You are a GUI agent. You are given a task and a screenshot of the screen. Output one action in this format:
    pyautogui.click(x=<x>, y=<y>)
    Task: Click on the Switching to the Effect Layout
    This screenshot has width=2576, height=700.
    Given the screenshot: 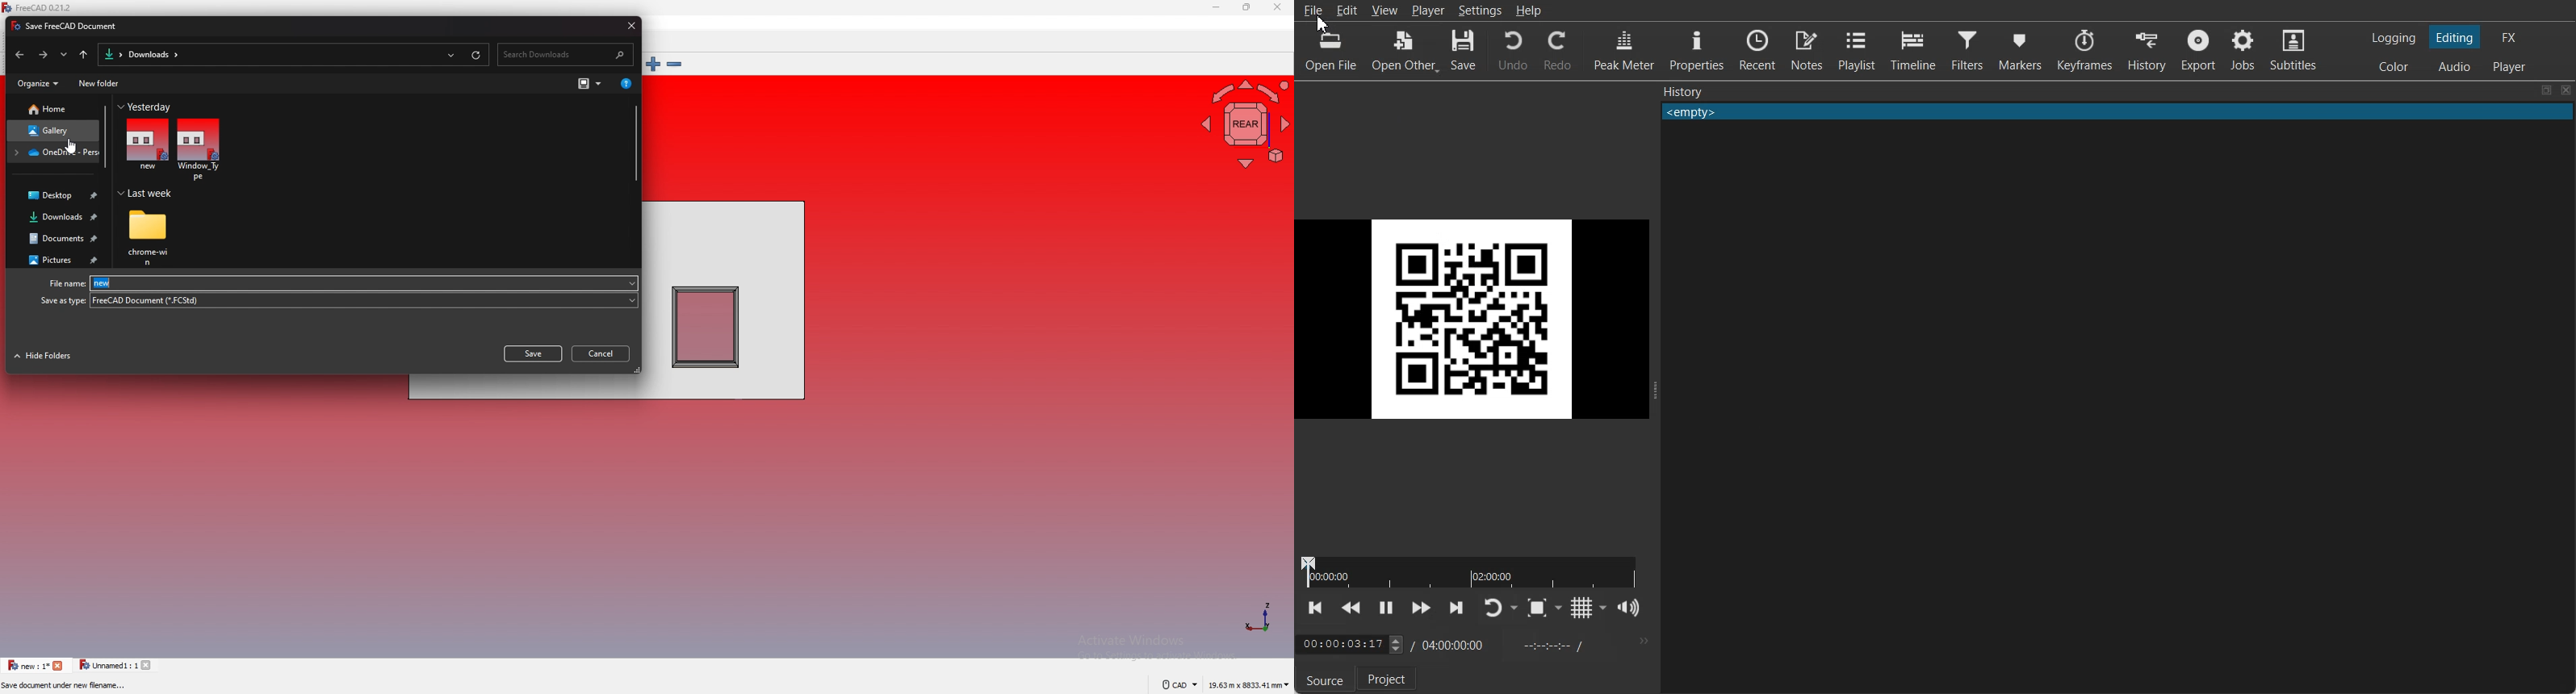 What is the action you would take?
    pyautogui.click(x=2508, y=36)
    